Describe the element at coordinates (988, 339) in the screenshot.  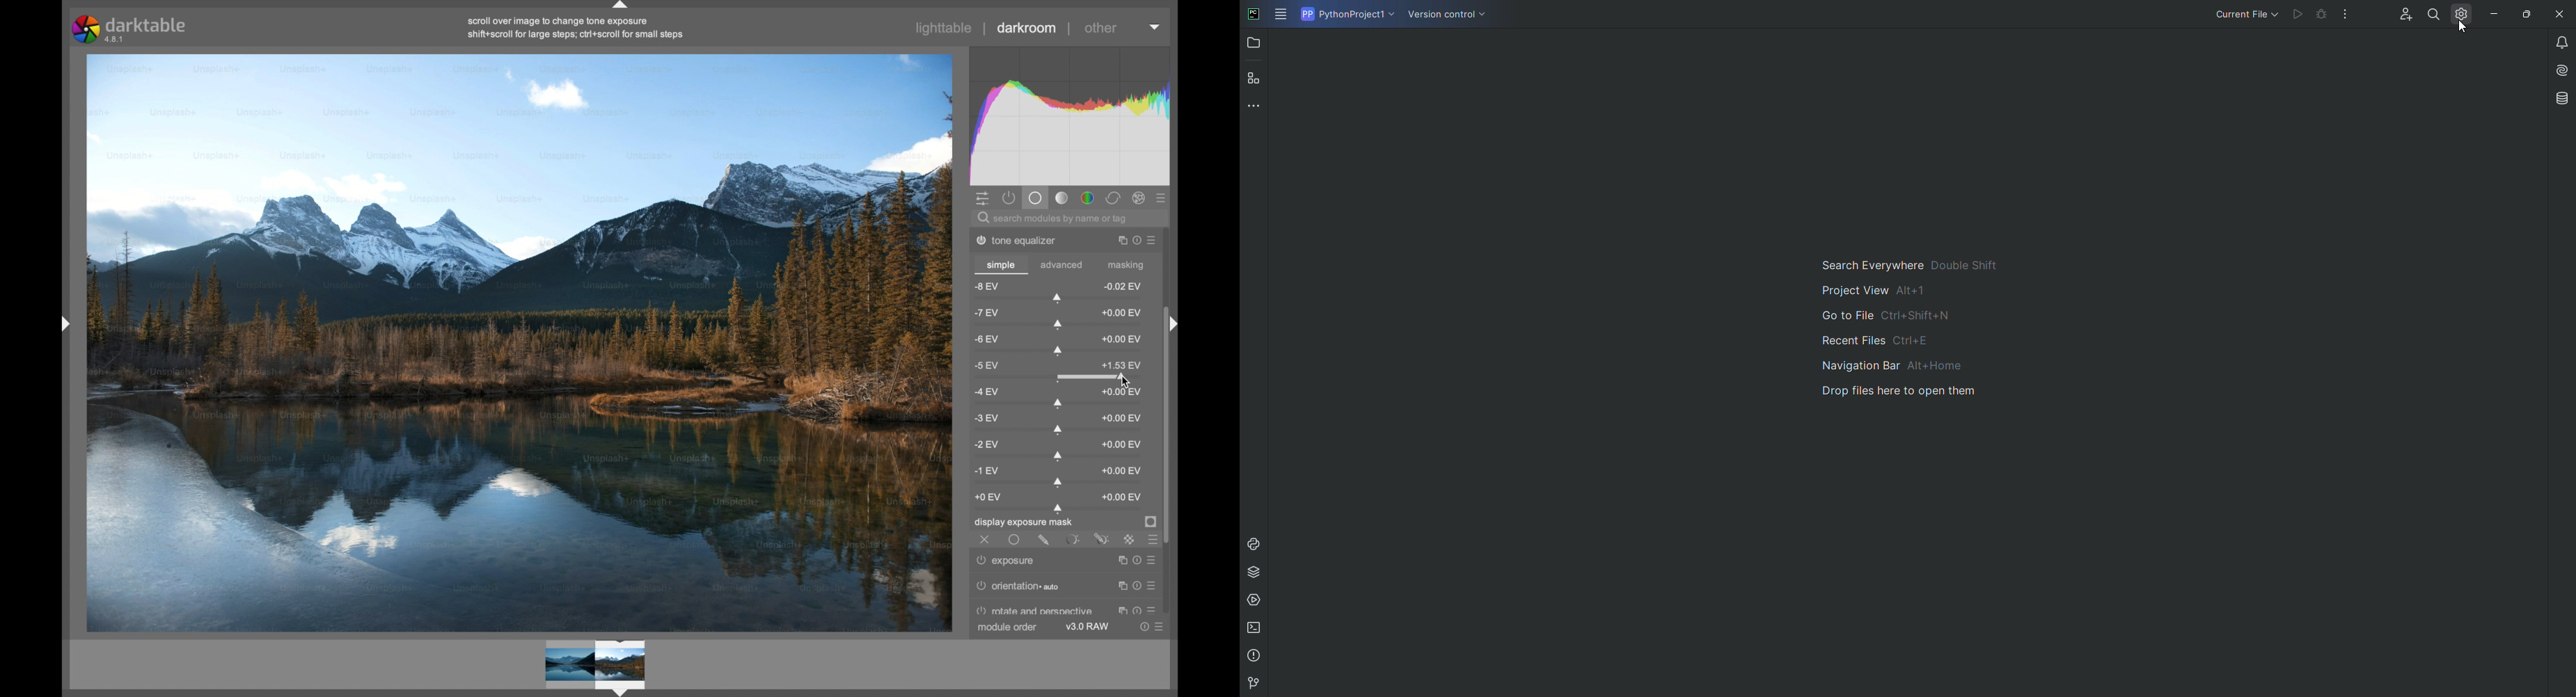
I see `-6 ev` at that location.